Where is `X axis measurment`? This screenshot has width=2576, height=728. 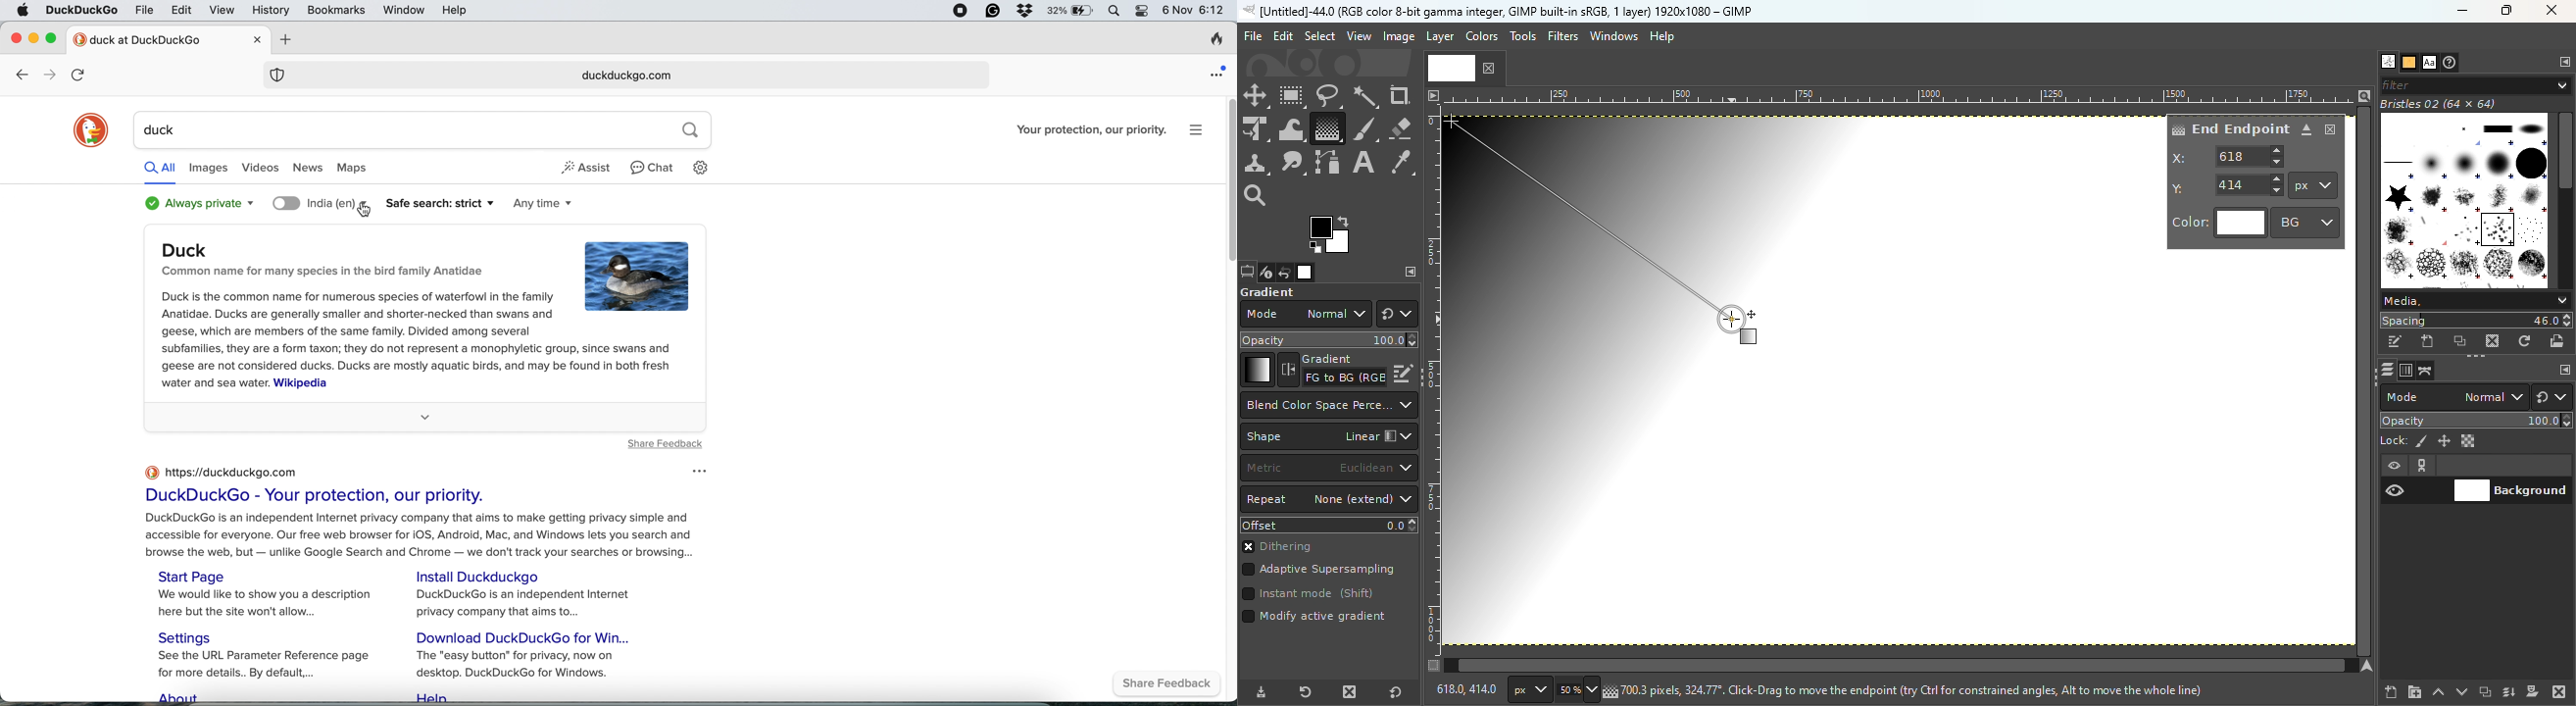
X axis measurment is located at coordinates (2229, 156).